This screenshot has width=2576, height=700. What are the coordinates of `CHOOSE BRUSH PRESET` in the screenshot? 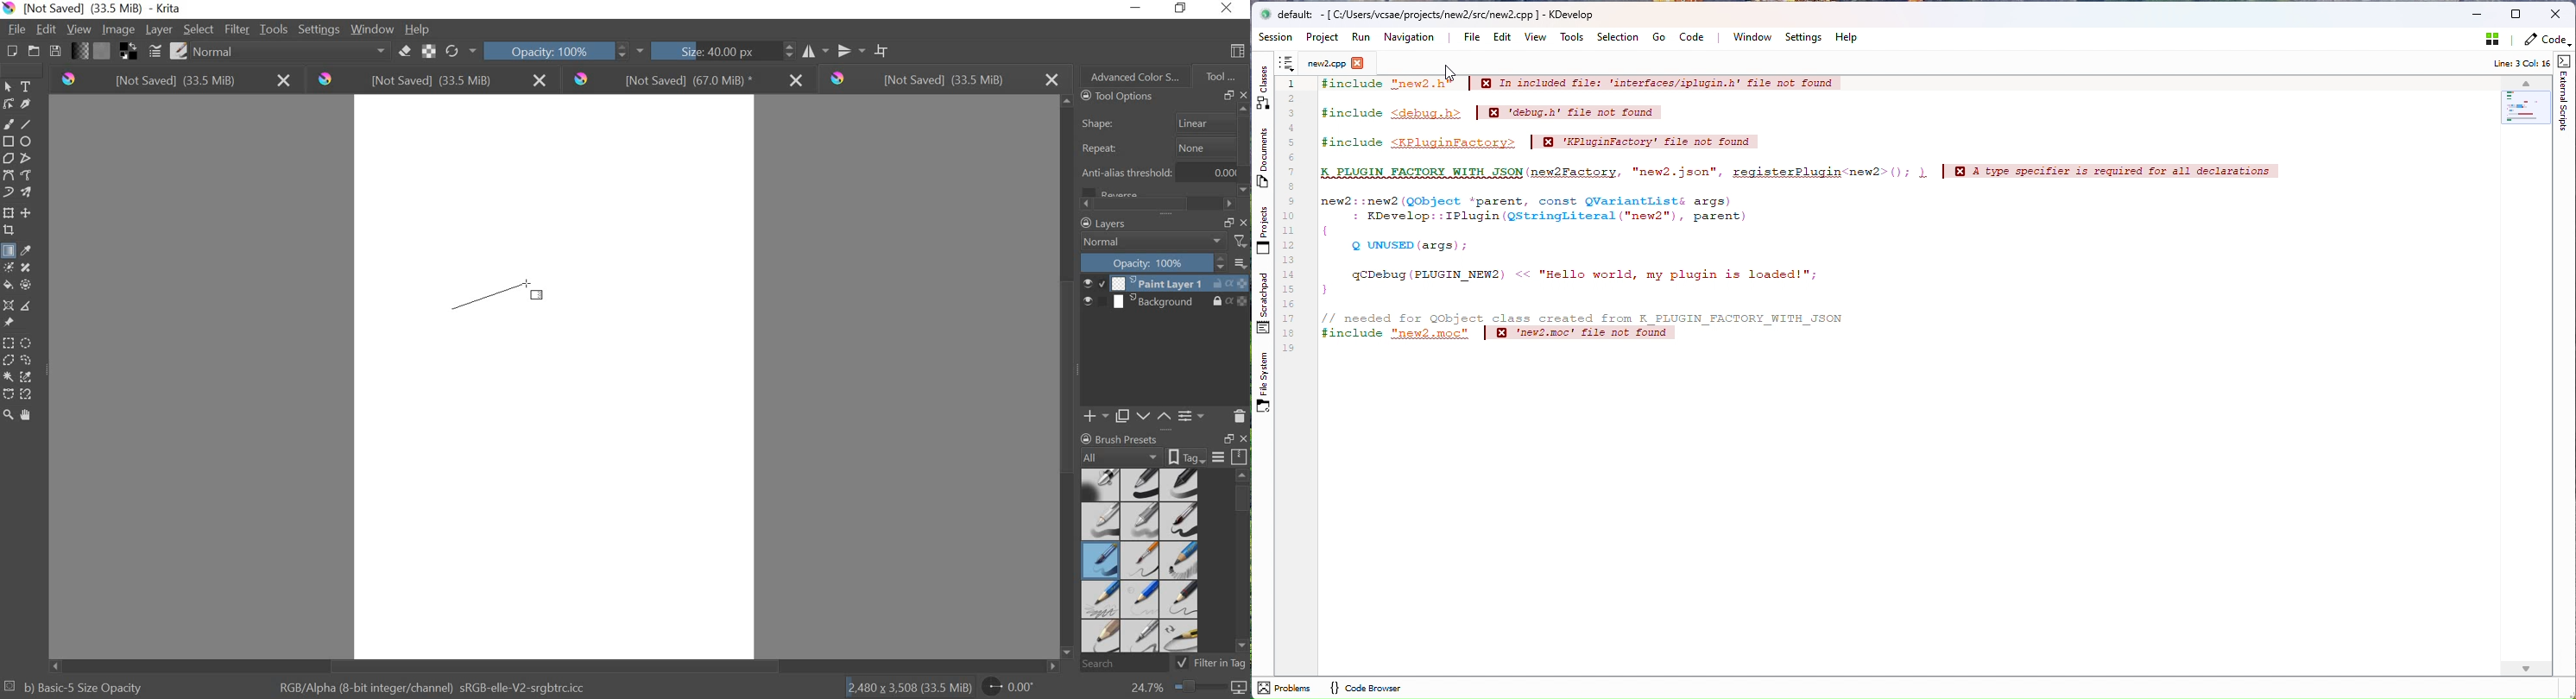 It's located at (179, 53).